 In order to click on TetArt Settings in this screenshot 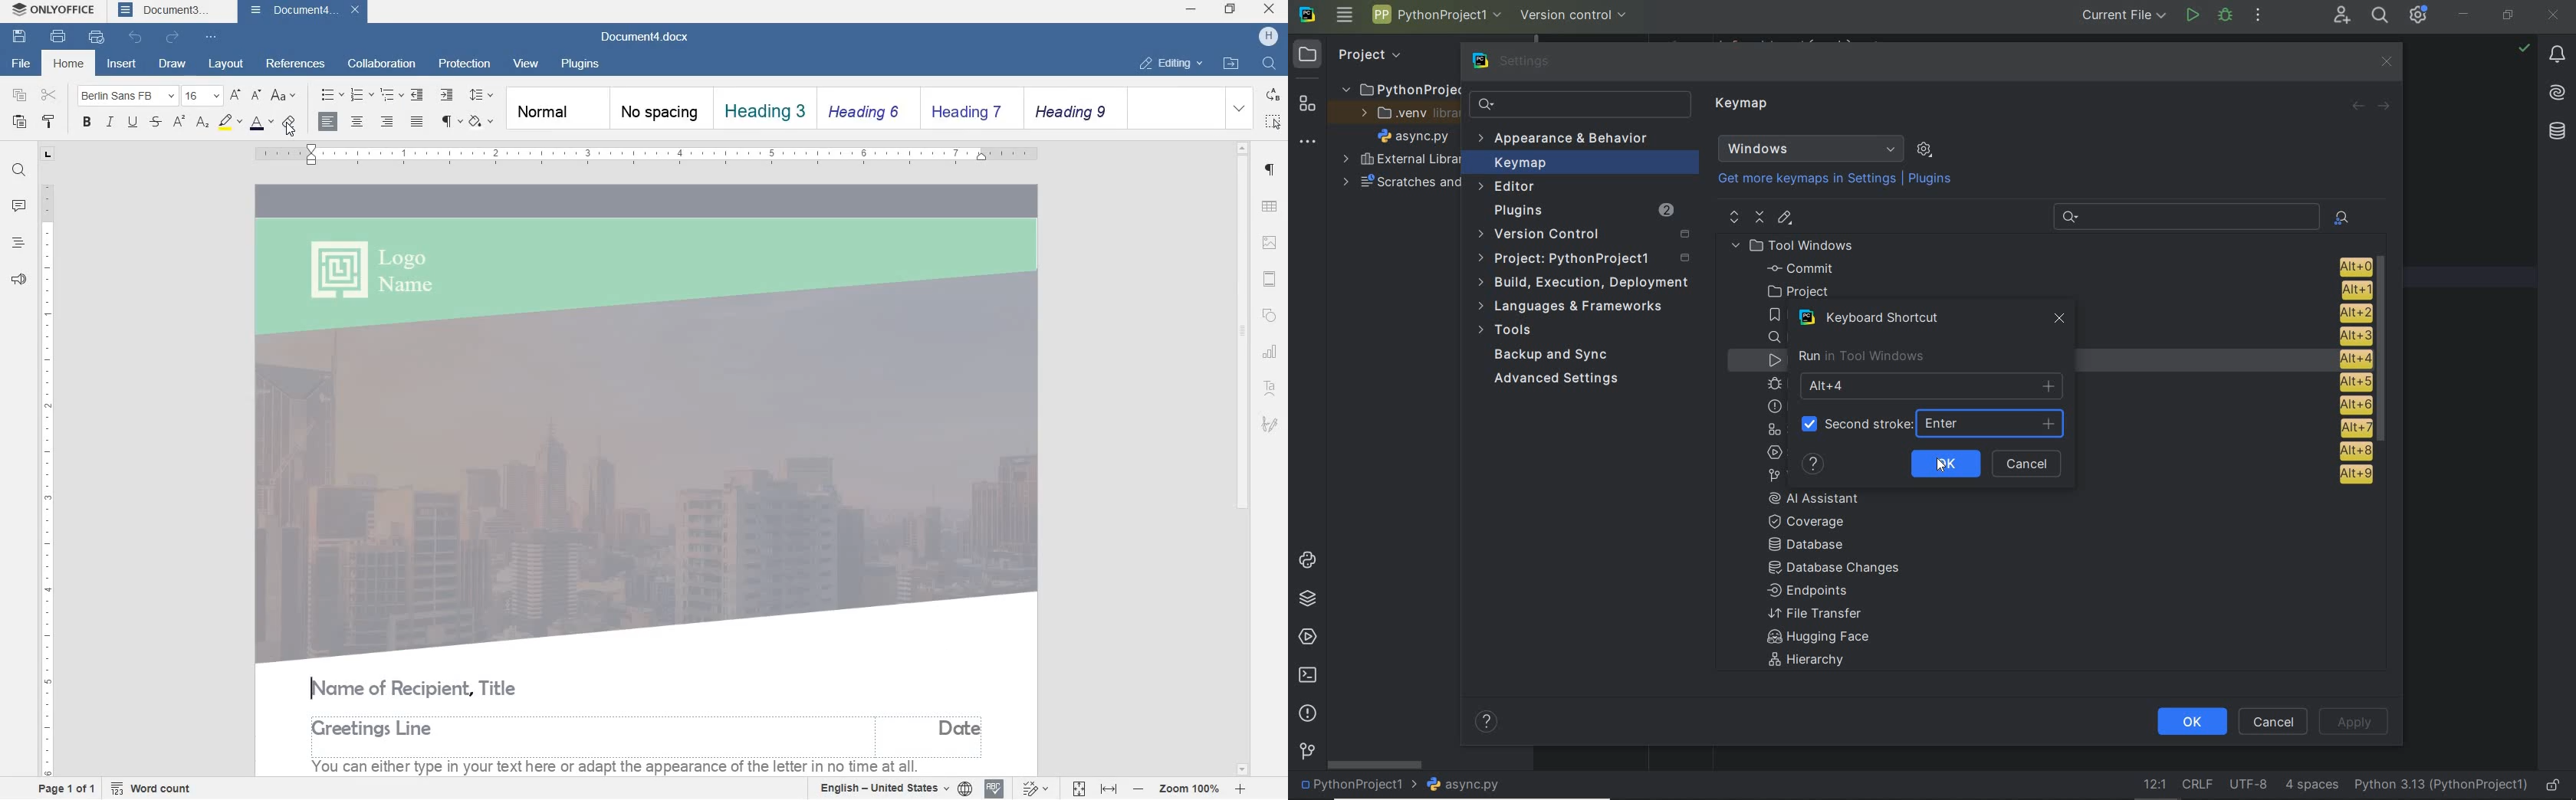, I will do `click(1270, 387)`.